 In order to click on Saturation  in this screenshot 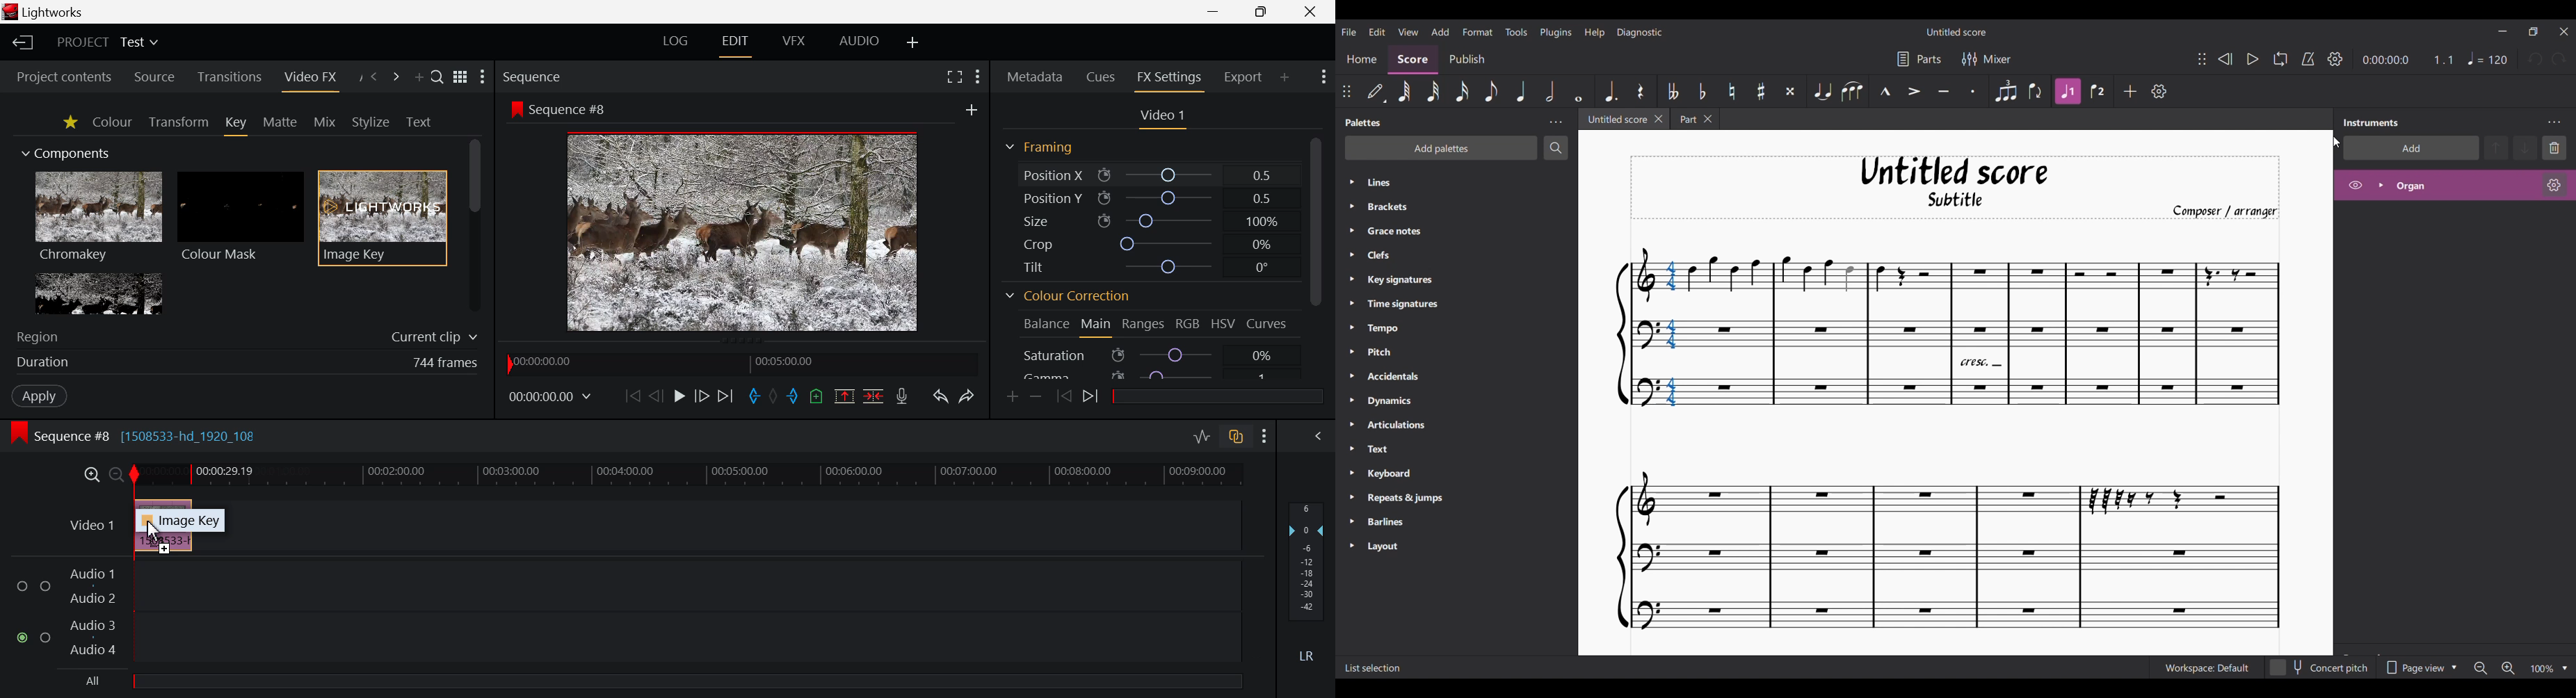, I will do `click(1177, 355)`.